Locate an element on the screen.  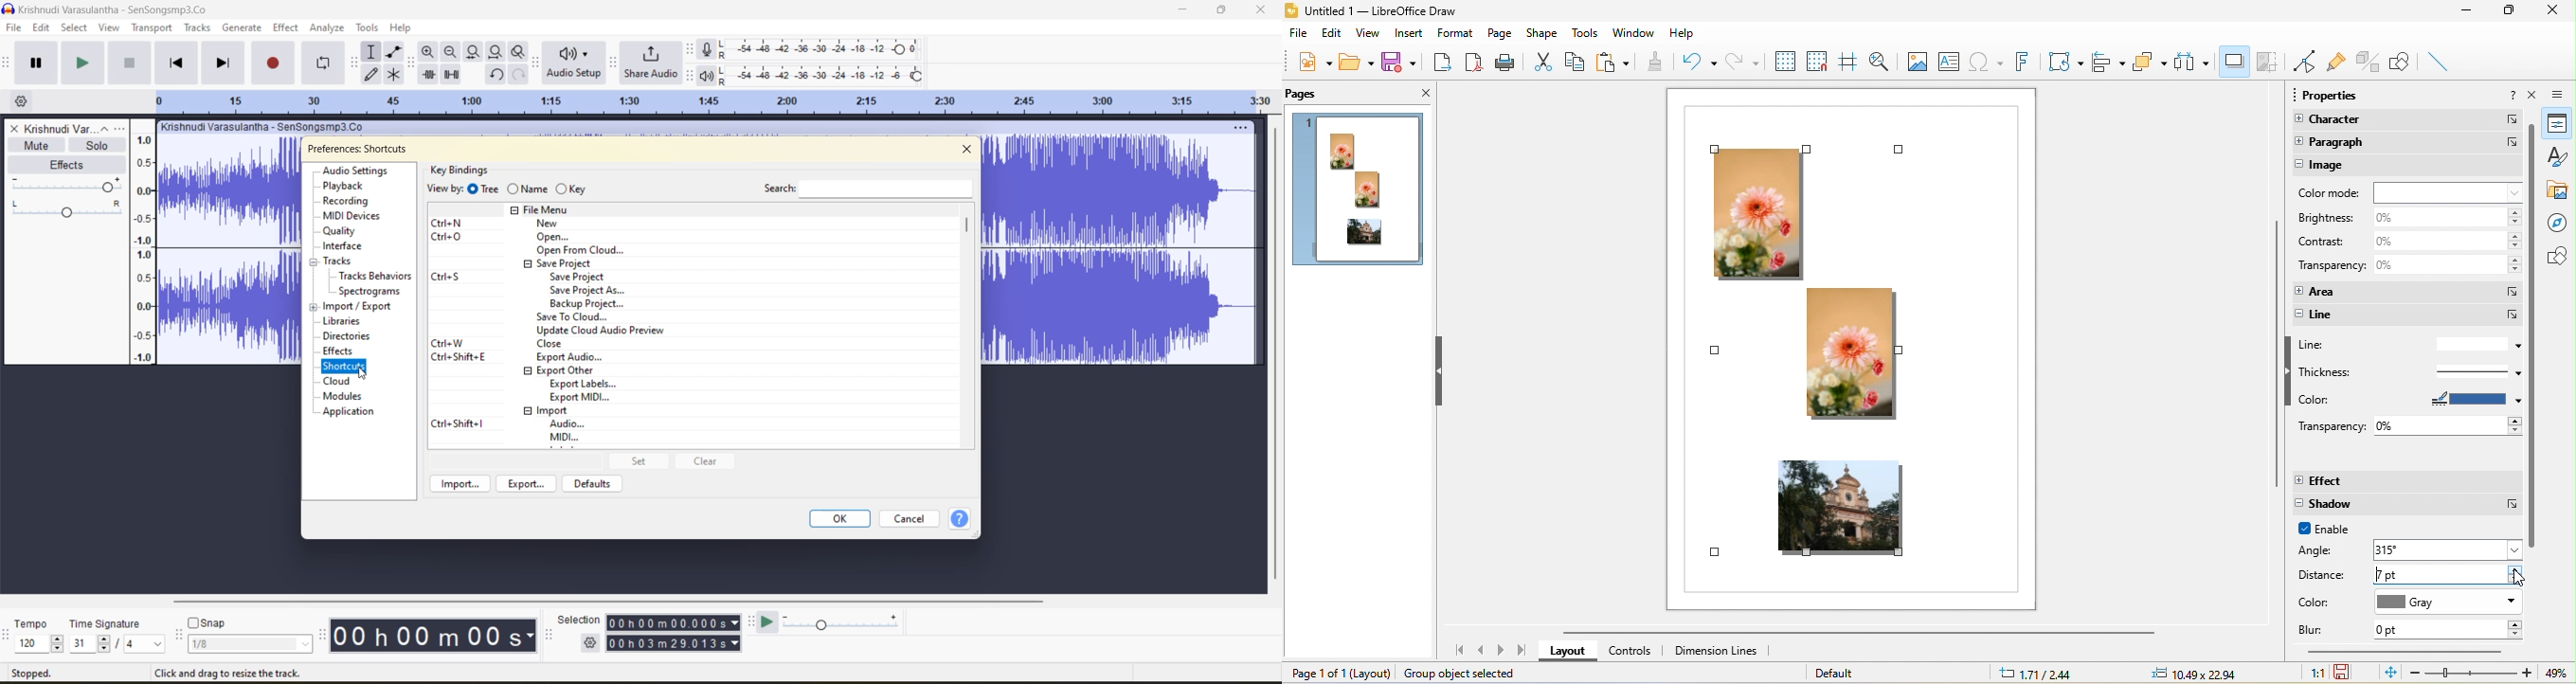
file name is located at coordinates (77, 130).